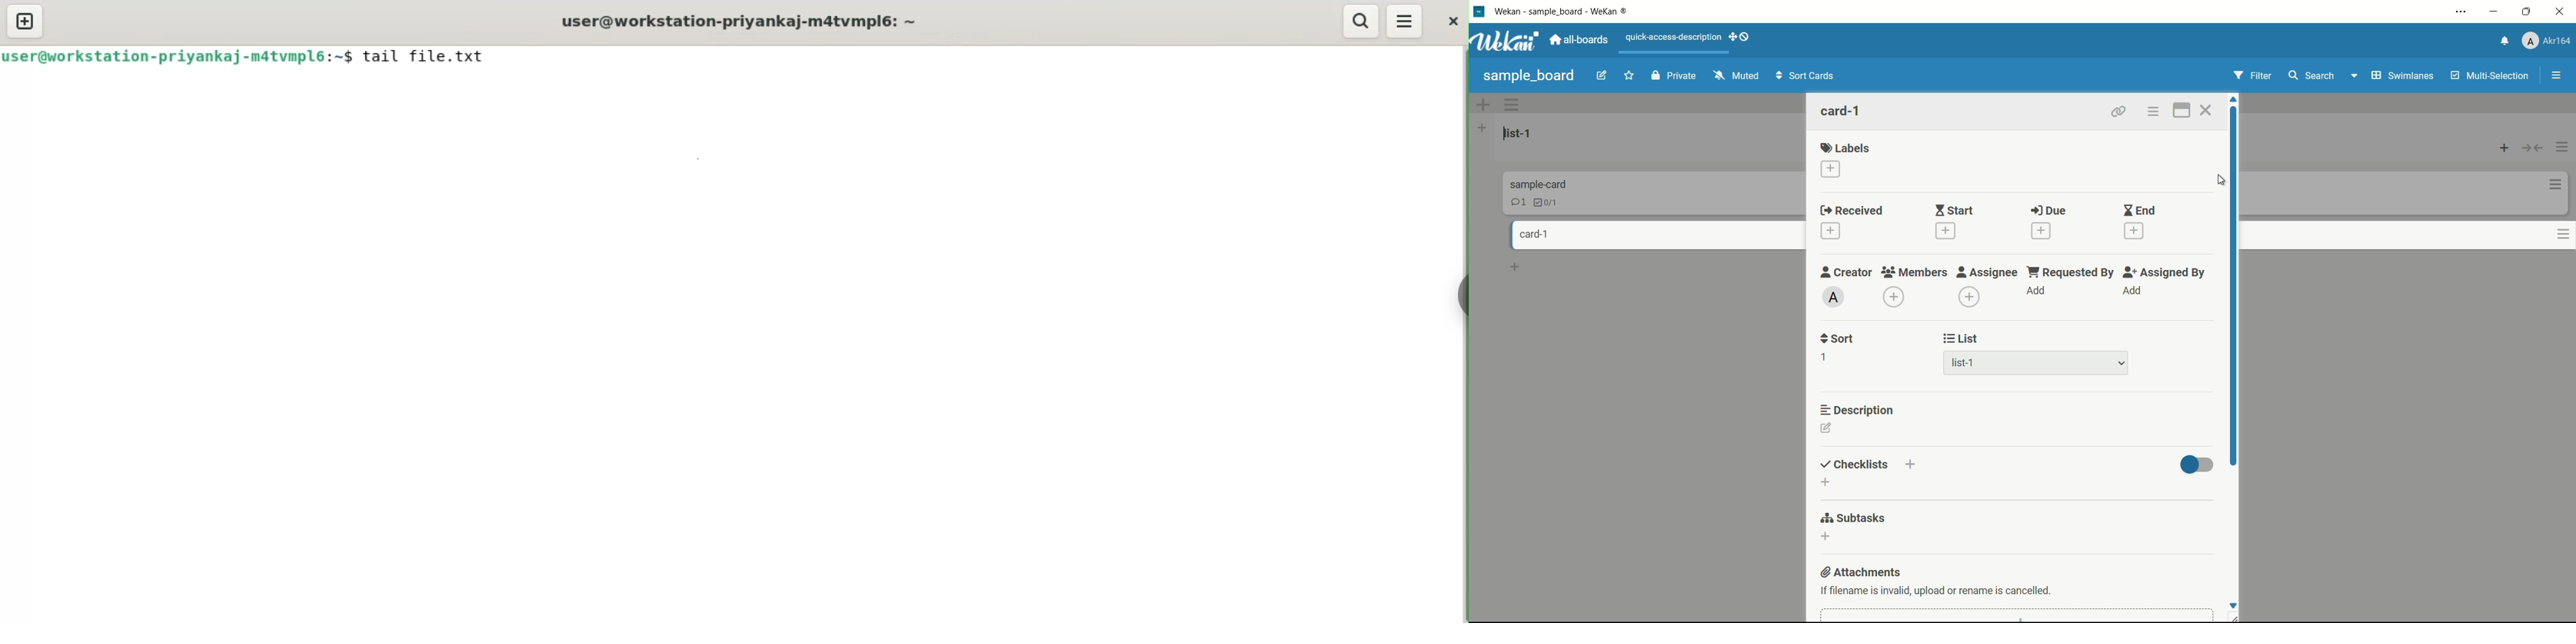  Describe the element at coordinates (1831, 297) in the screenshot. I see `admin` at that location.